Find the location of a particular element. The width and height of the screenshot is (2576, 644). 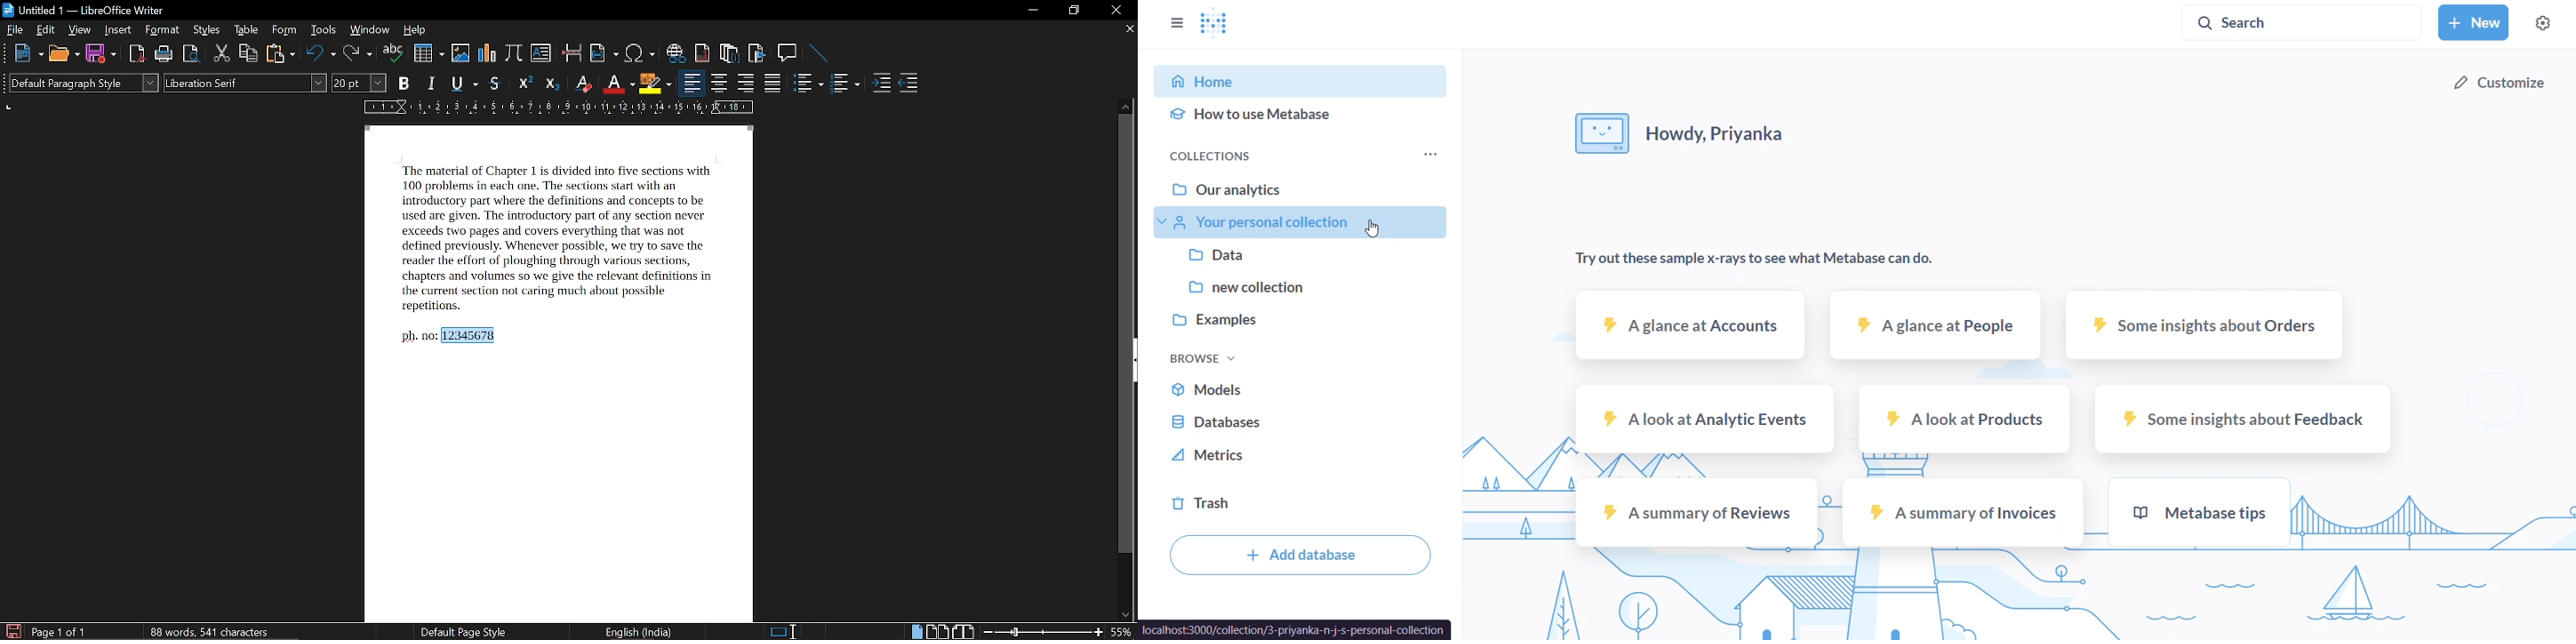

some insights about feedback is located at coordinates (2242, 419).